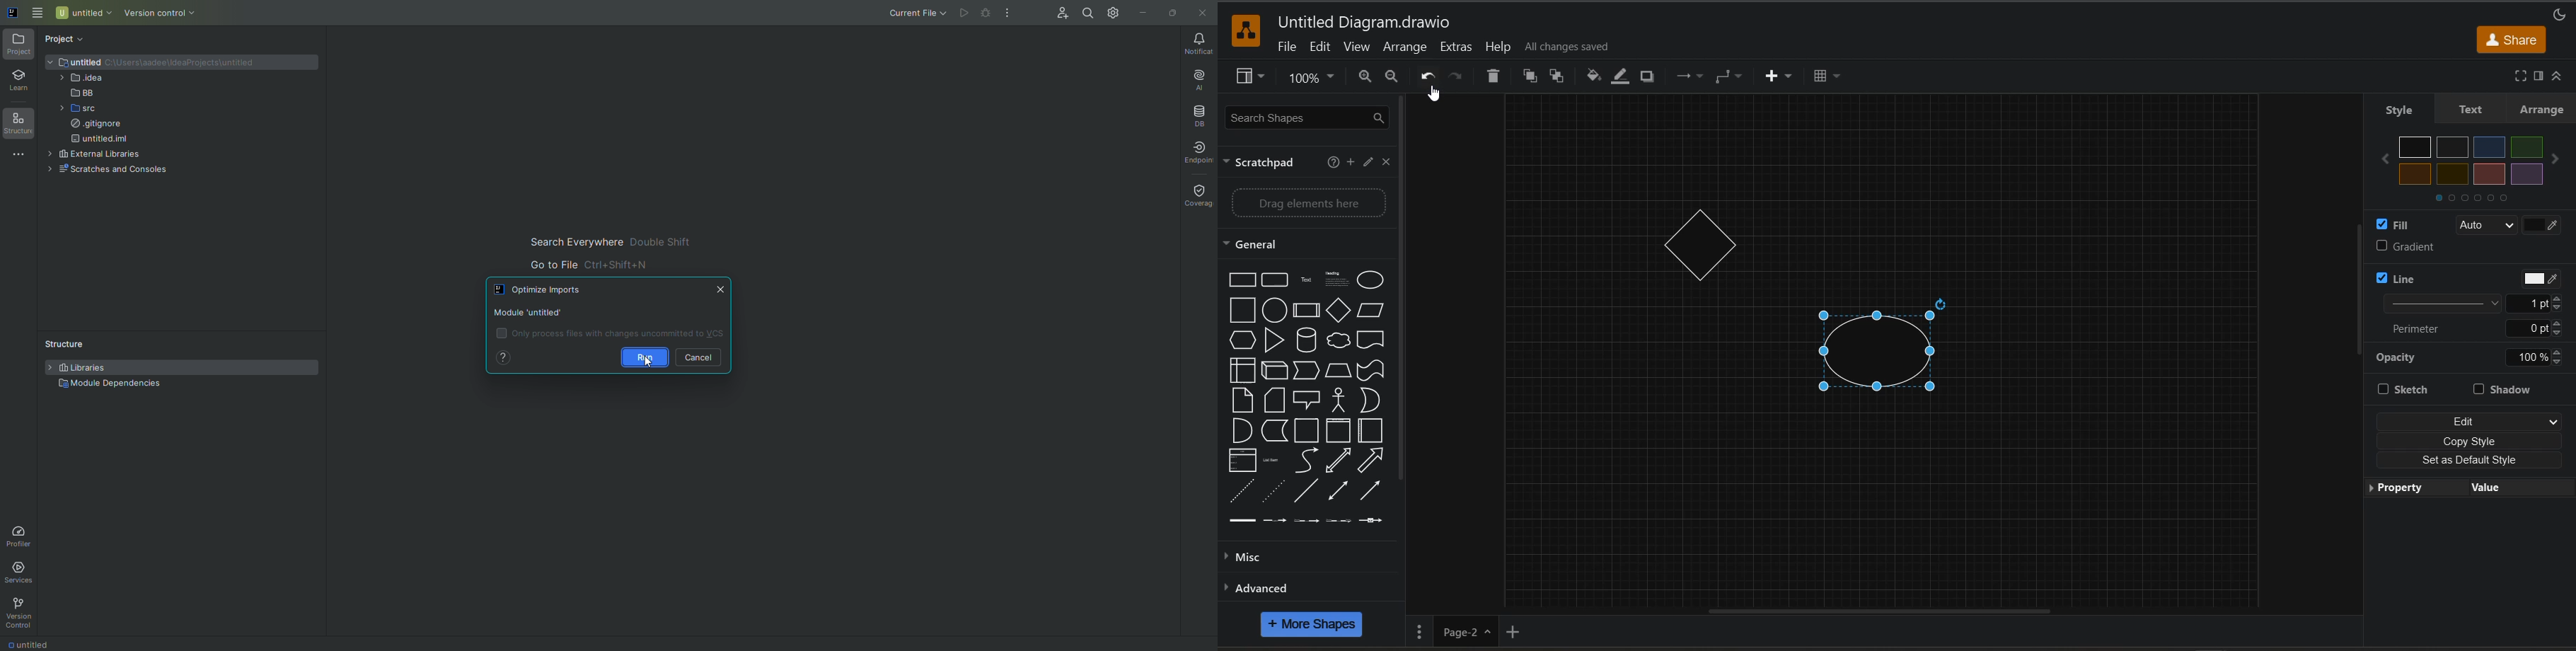 The width and height of the screenshot is (2576, 672). Describe the element at coordinates (1370, 371) in the screenshot. I see `Tape` at that location.